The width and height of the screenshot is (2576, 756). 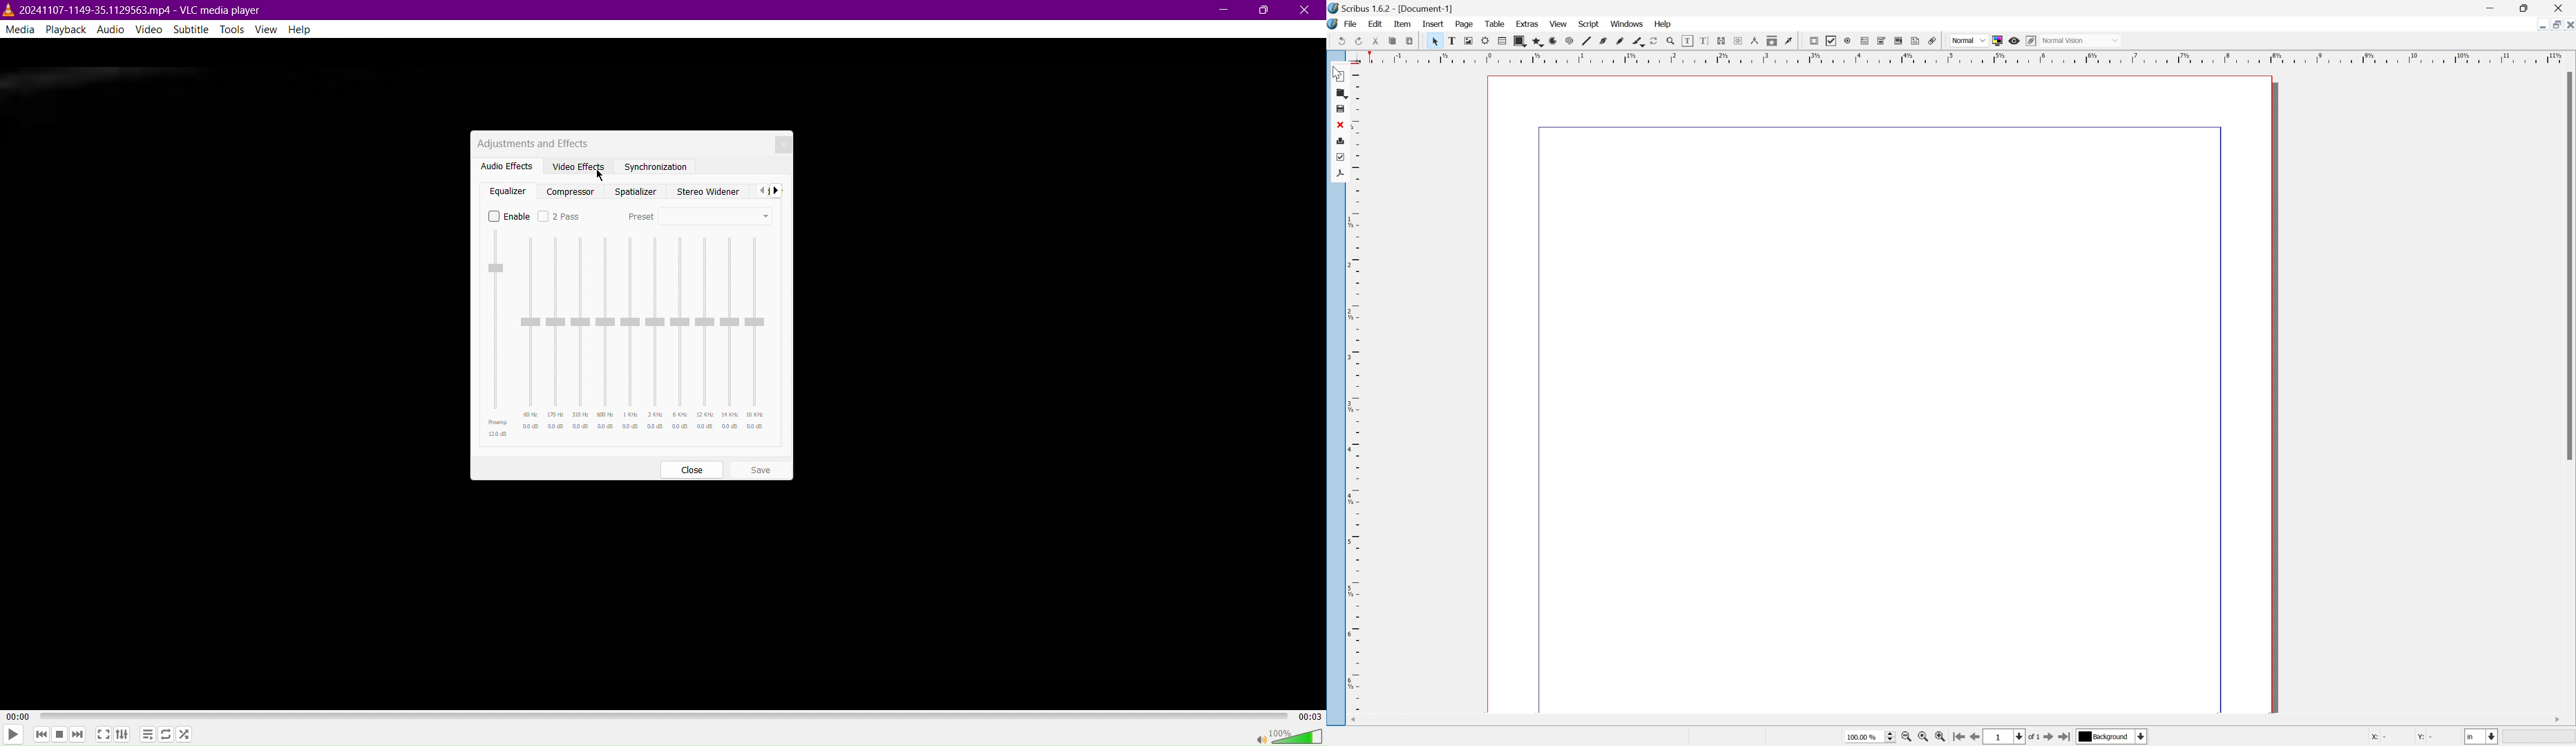 What do you see at coordinates (573, 189) in the screenshot?
I see `Compresser` at bounding box center [573, 189].